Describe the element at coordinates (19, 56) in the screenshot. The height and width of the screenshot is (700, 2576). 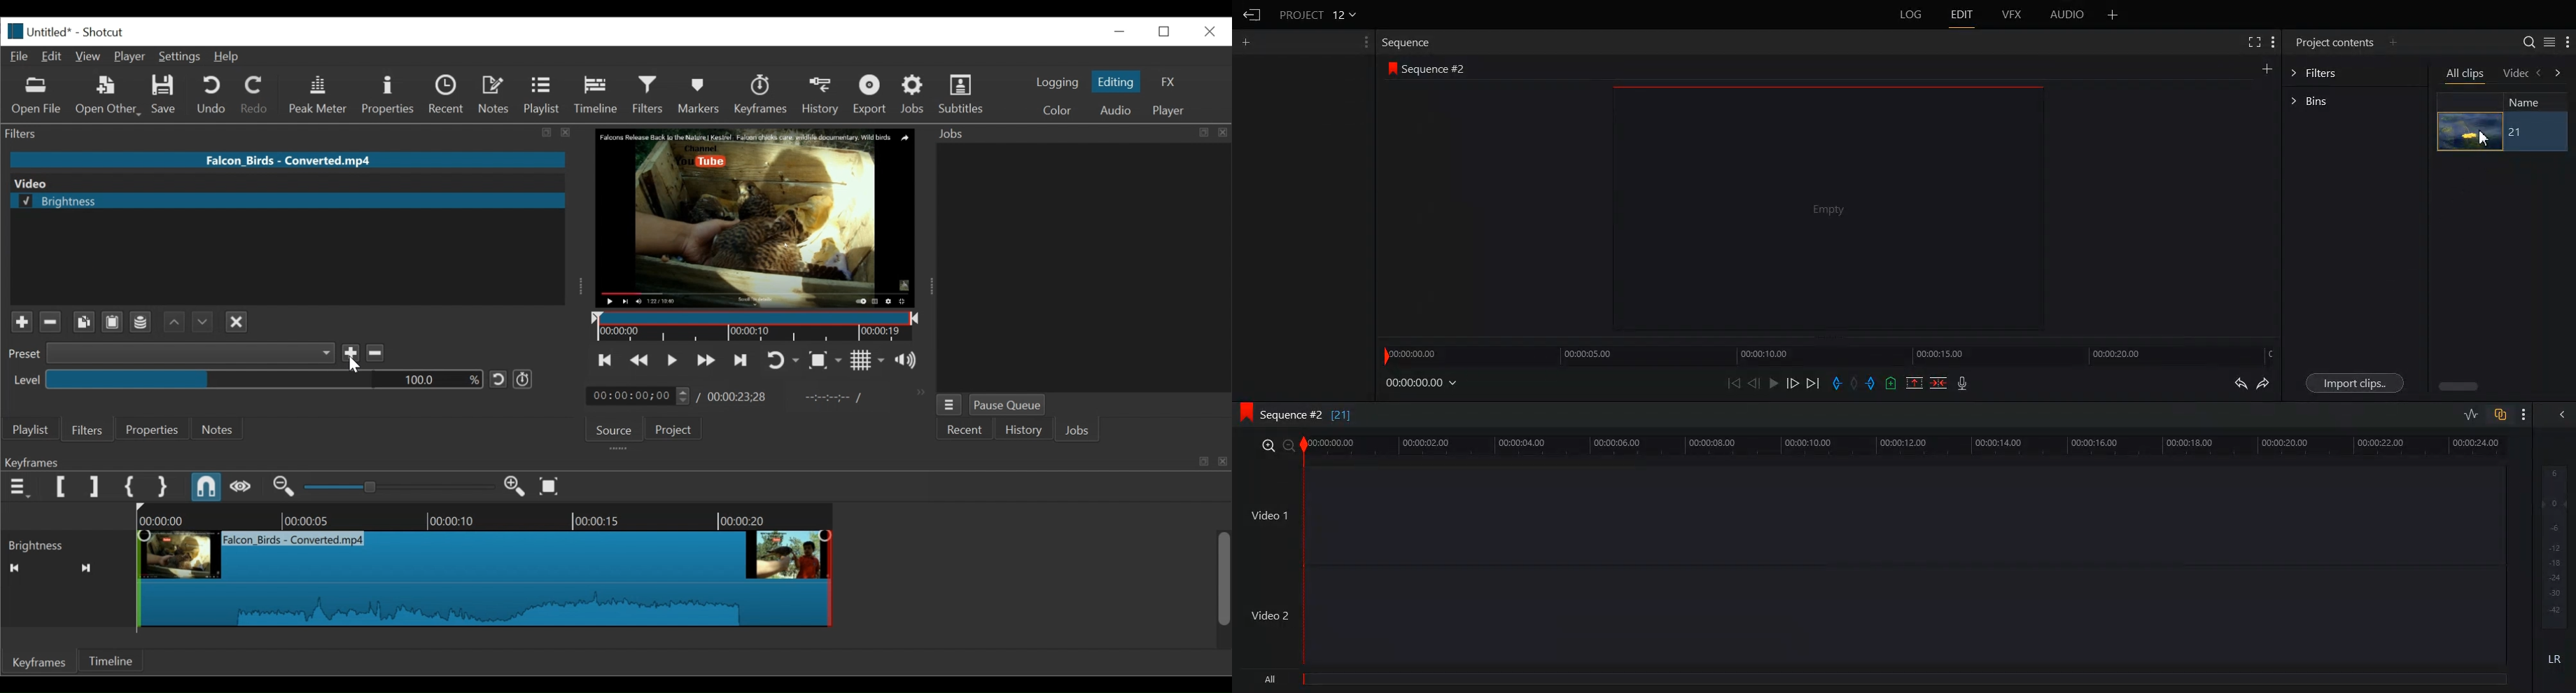
I see `File` at that location.